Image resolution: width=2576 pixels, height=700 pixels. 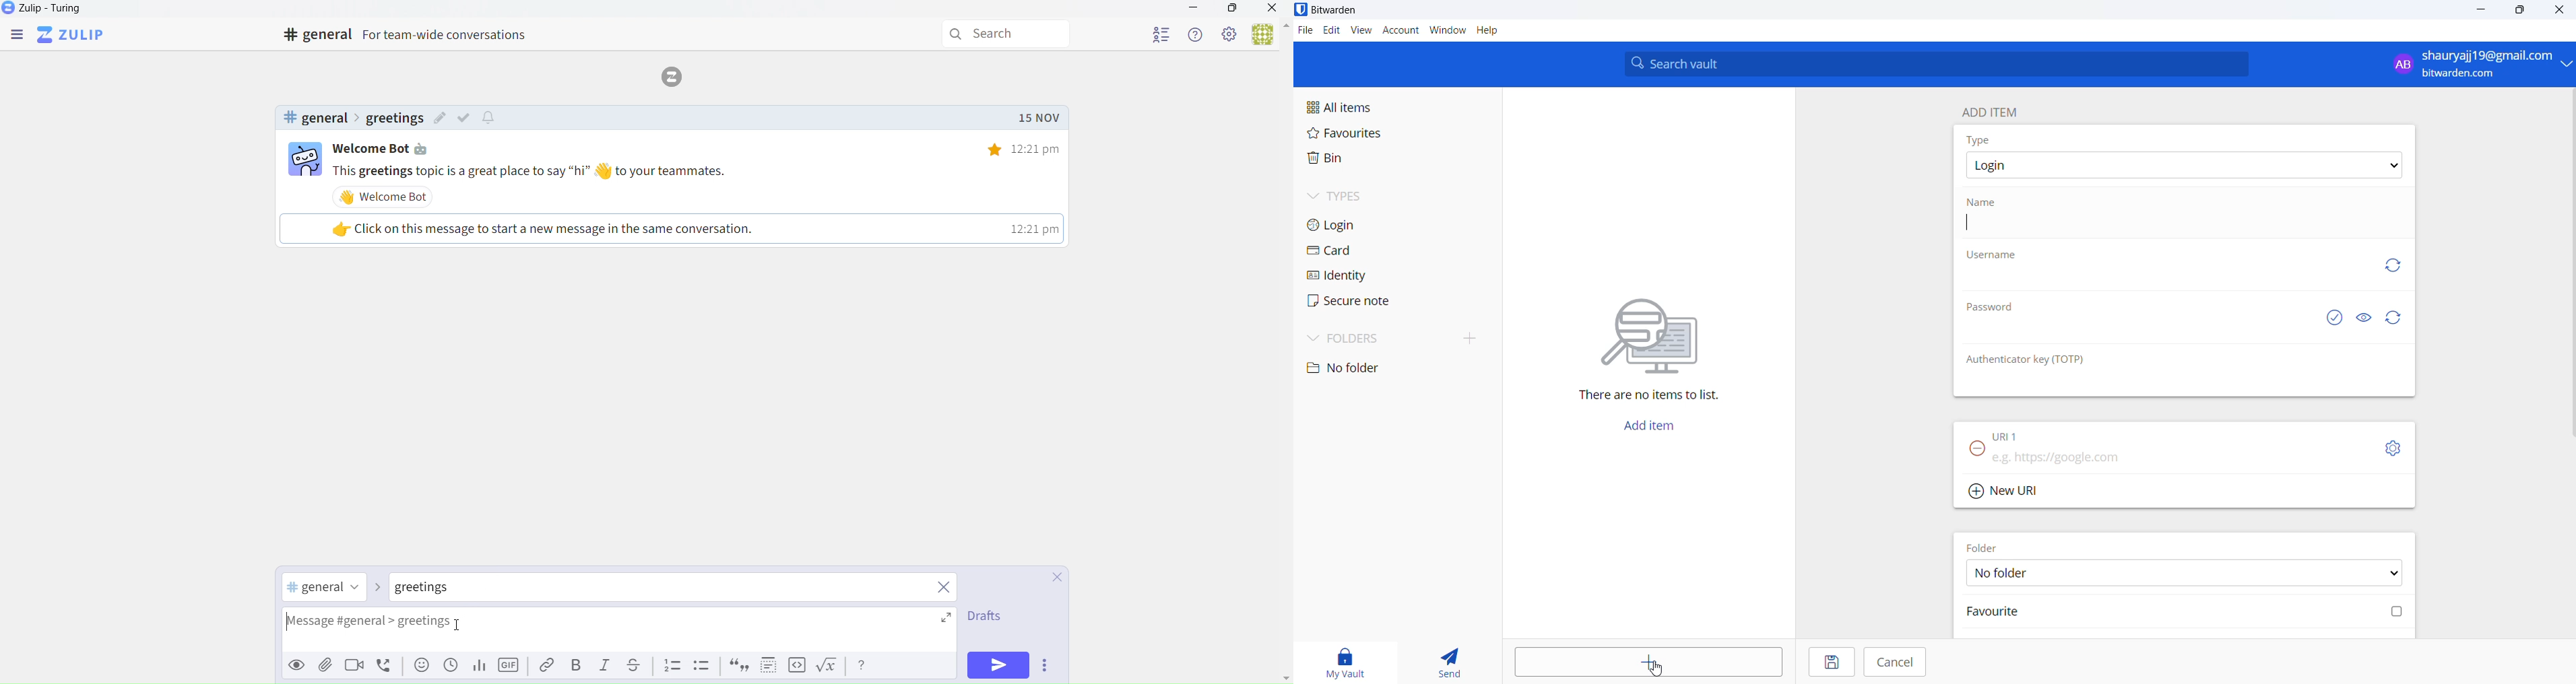 What do you see at coordinates (2135, 335) in the screenshot?
I see `Password text box` at bounding box center [2135, 335].